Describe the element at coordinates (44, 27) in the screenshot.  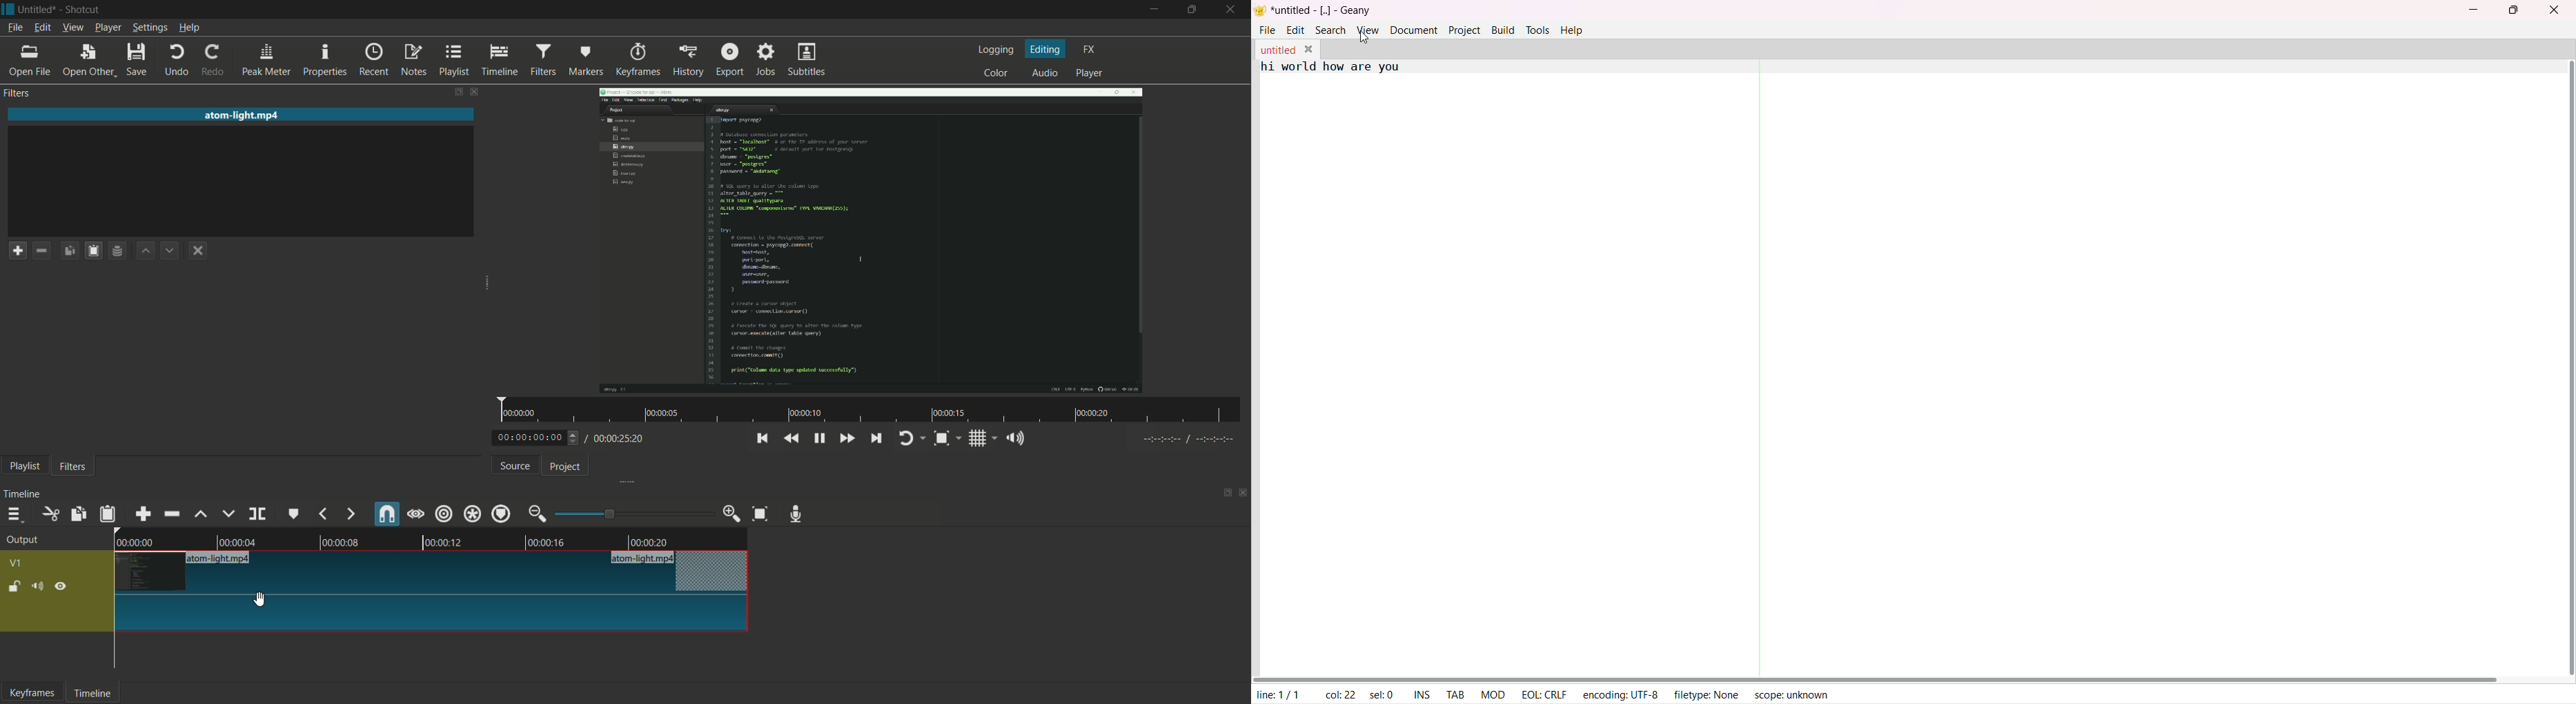
I see `edit menu` at that location.